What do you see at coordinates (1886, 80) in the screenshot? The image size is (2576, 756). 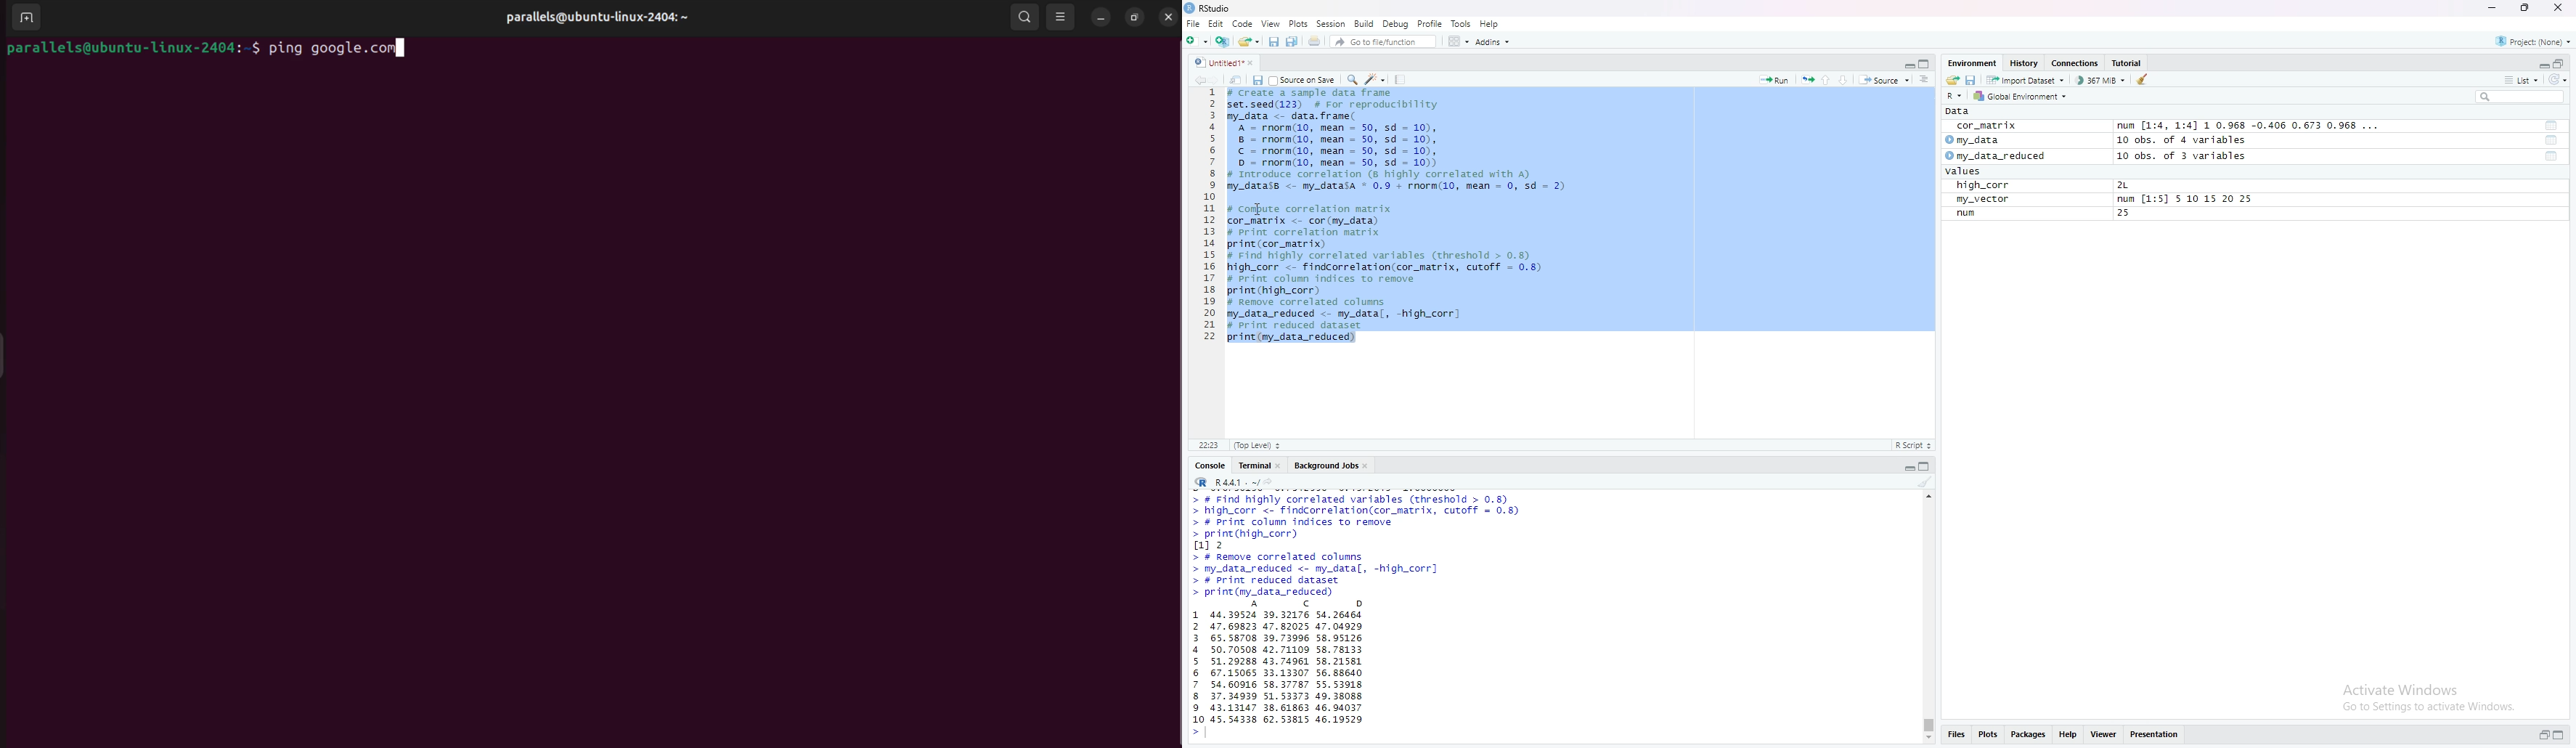 I see `Source` at bounding box center [1886, 80].